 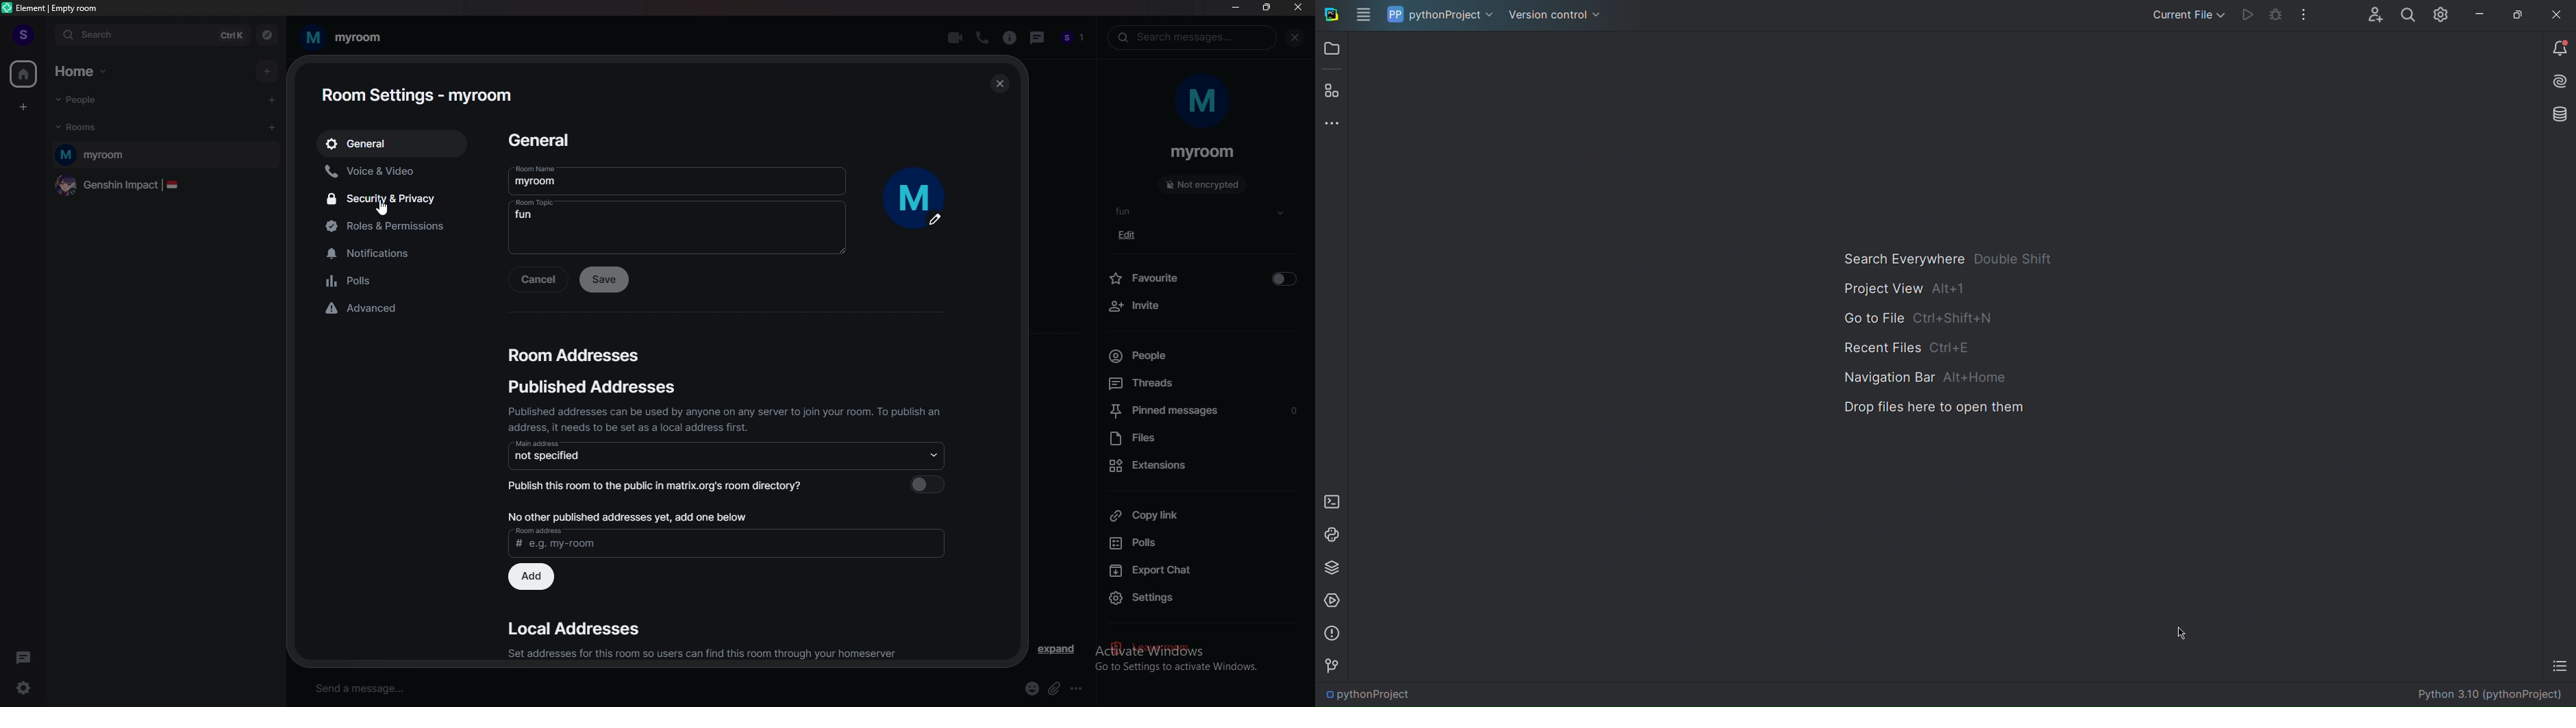 I want to click on voice and video, so click(x=385, y=173).